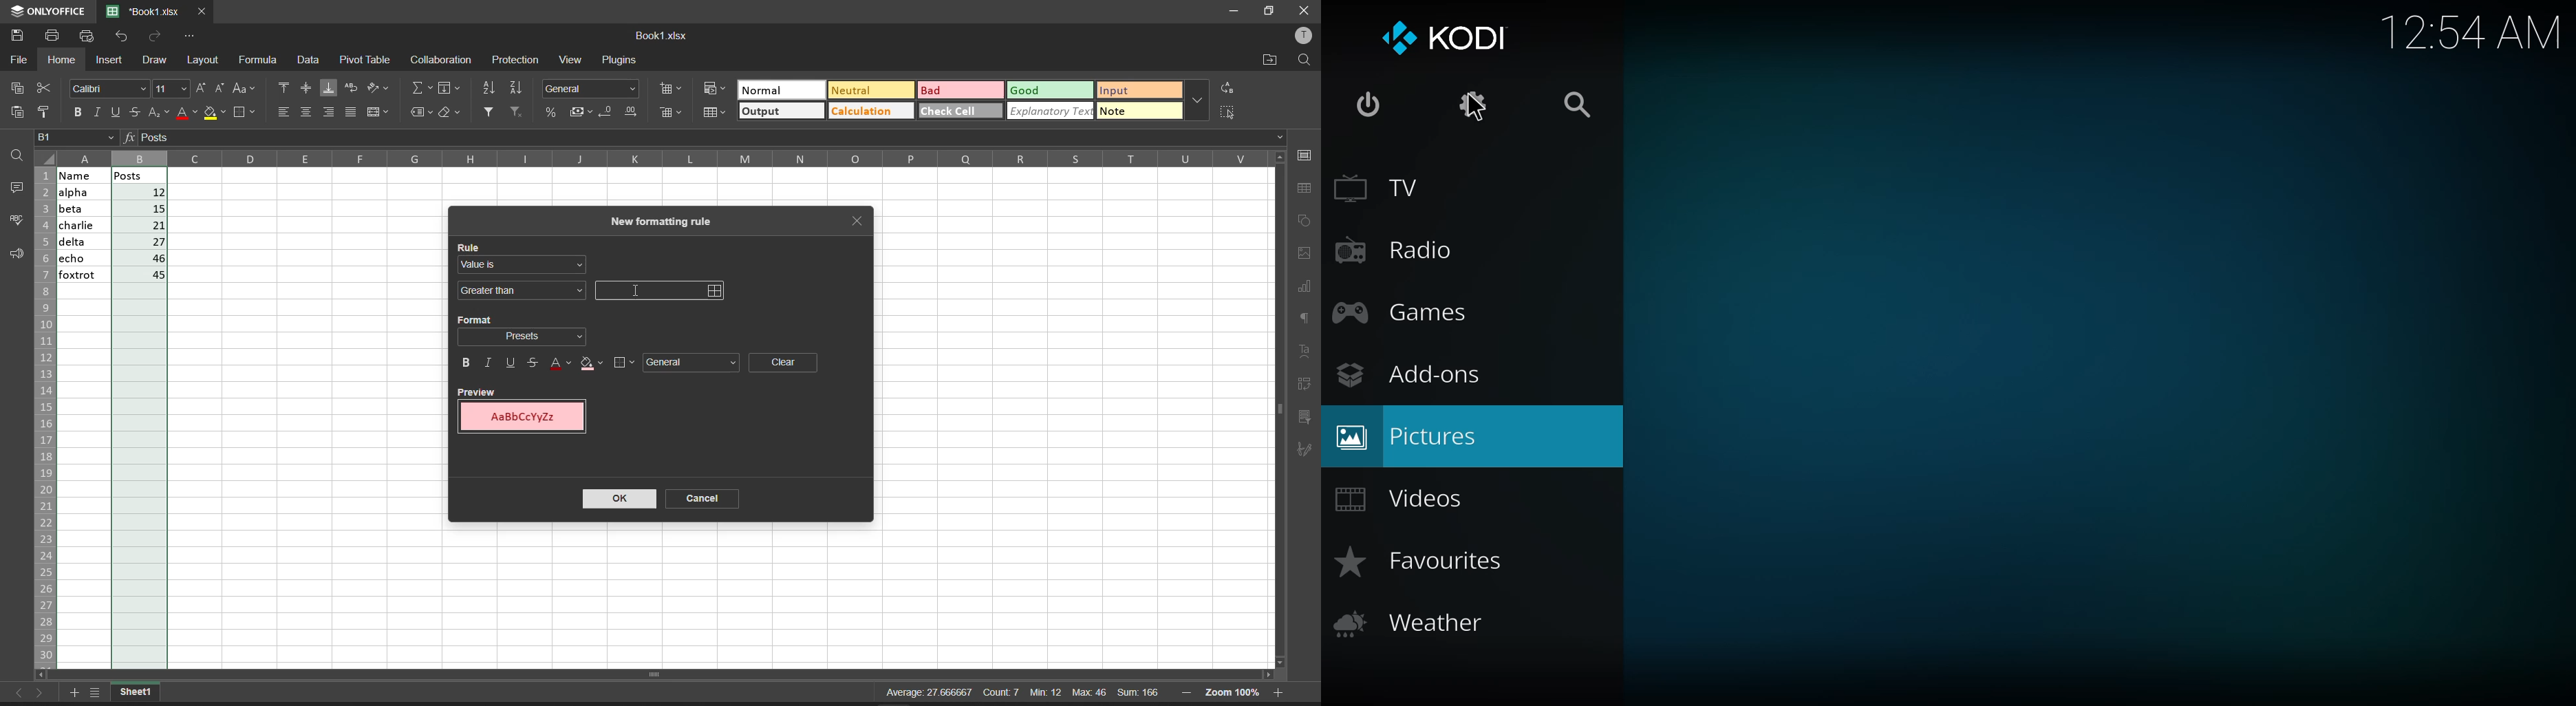  What do you see at coordinates (418, 112) in the screenshot?
I see `named ranges` at bounding box center [418, 112].